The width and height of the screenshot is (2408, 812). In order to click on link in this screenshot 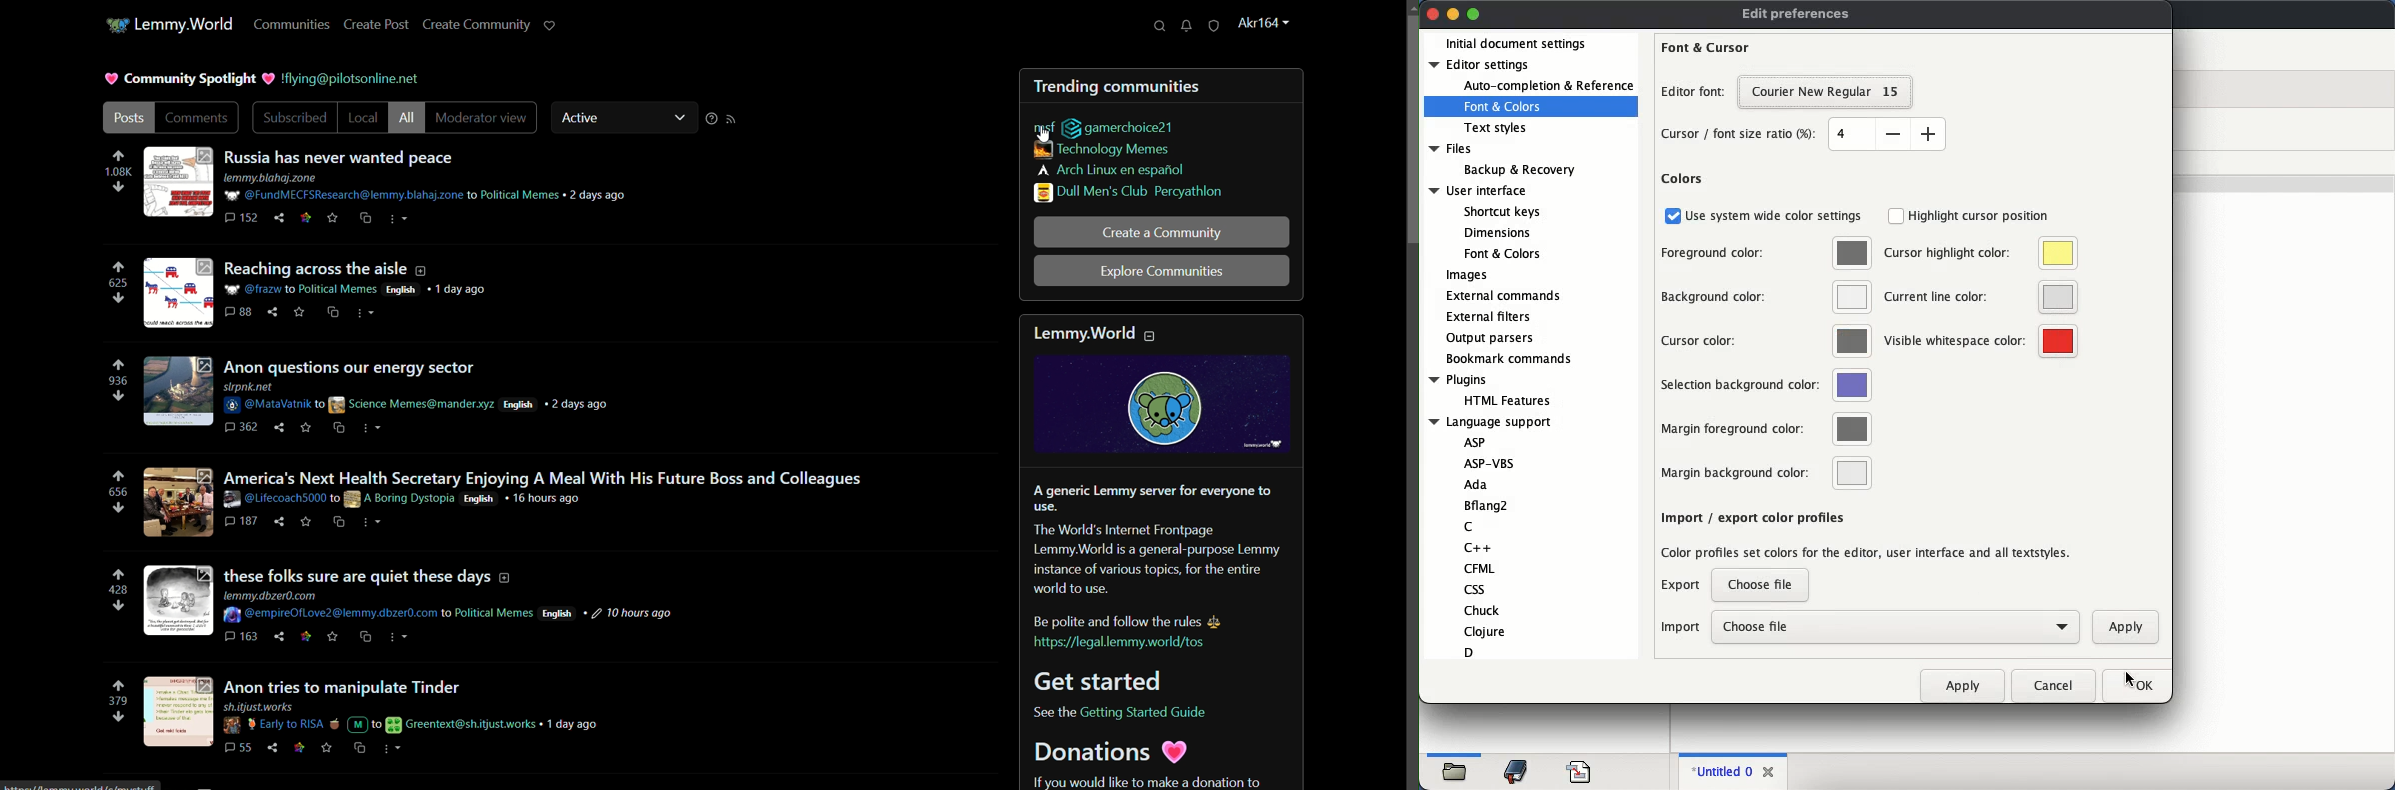, I will do `click(308, 634)`.